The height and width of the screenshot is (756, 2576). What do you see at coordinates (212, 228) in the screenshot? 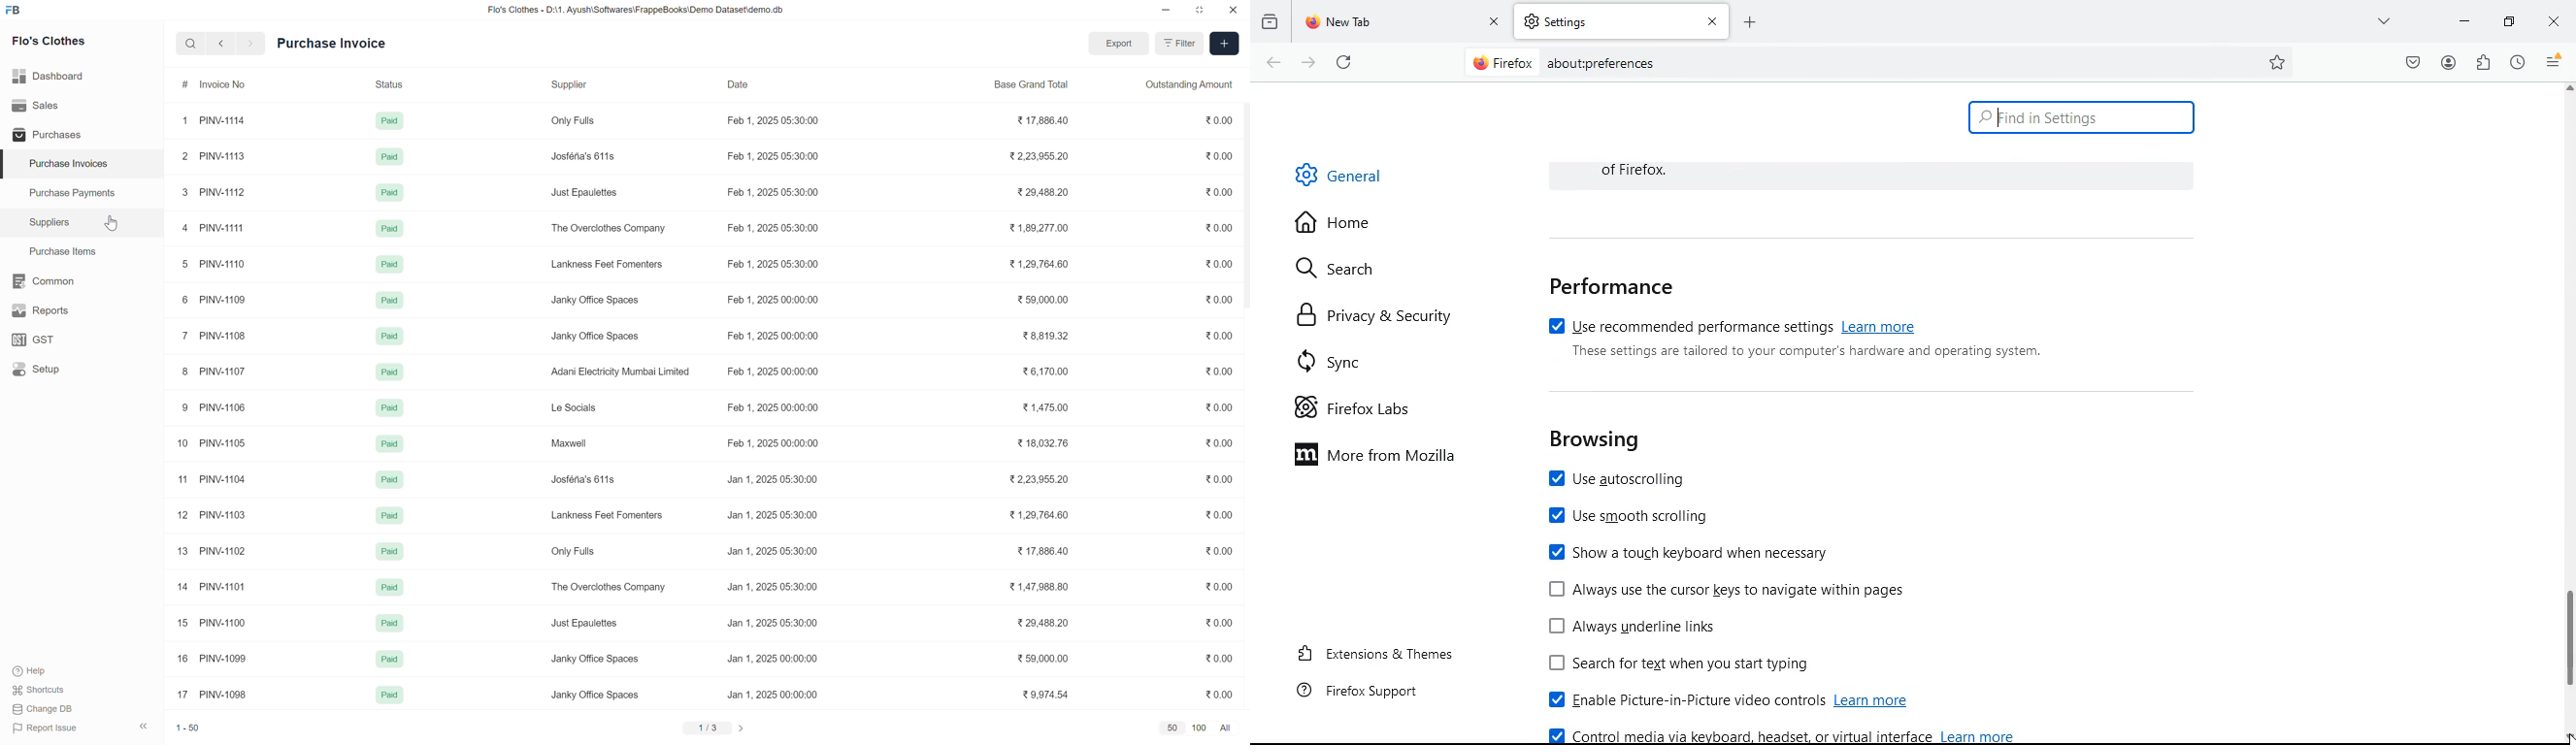
I see `4 PINV-1111` at bounding box center [212, 228].